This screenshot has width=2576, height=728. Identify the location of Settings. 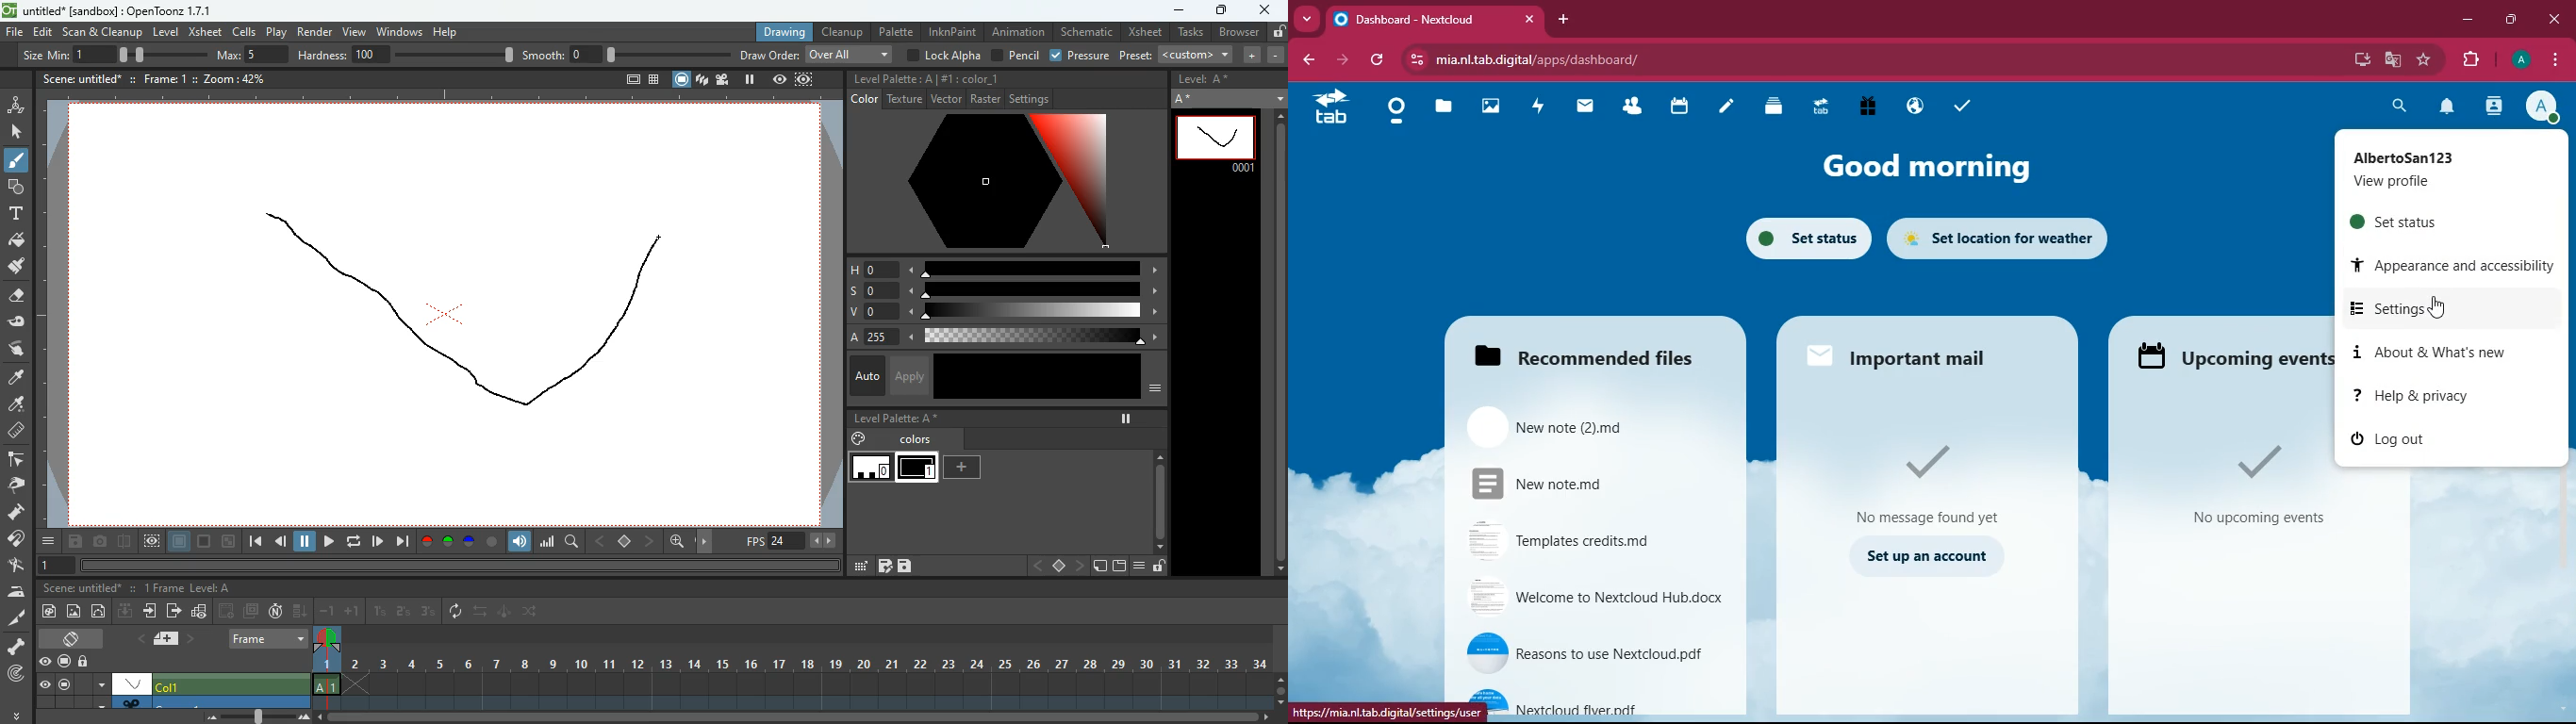
(1030, 99).